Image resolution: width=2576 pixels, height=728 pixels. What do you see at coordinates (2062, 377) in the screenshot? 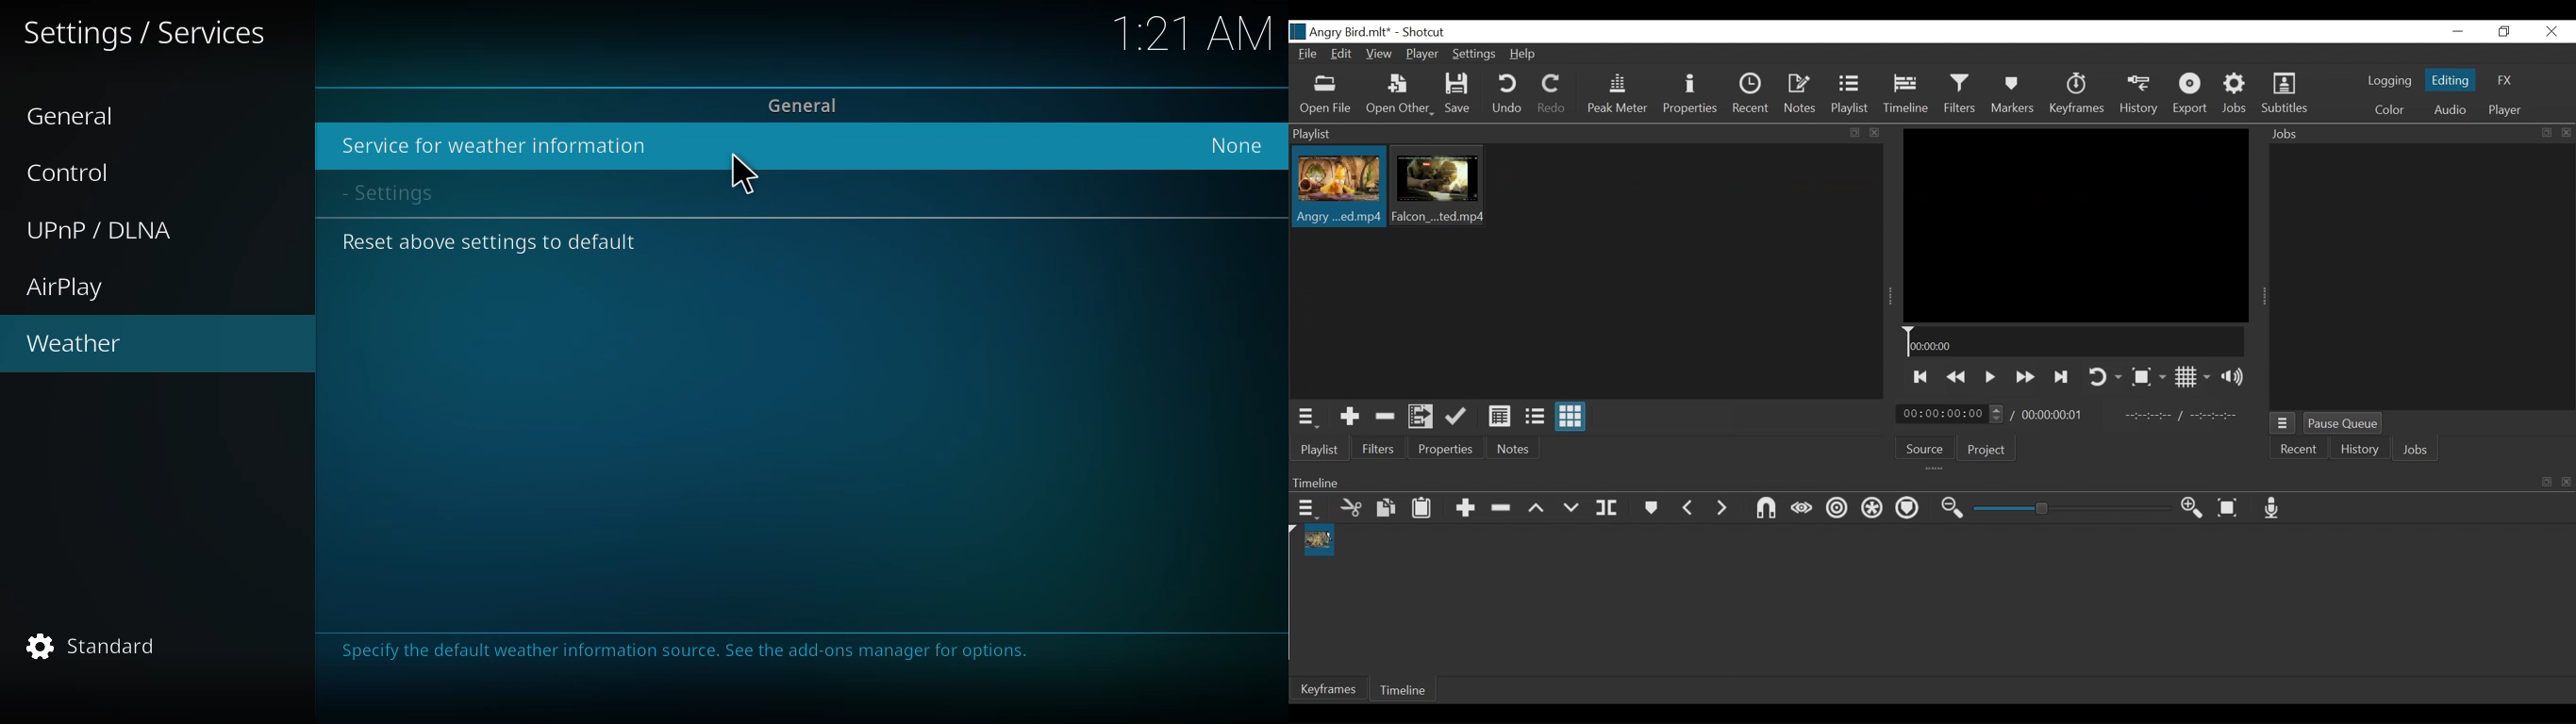
I see `Skip to the next point` at bounding box center [2062, 377].